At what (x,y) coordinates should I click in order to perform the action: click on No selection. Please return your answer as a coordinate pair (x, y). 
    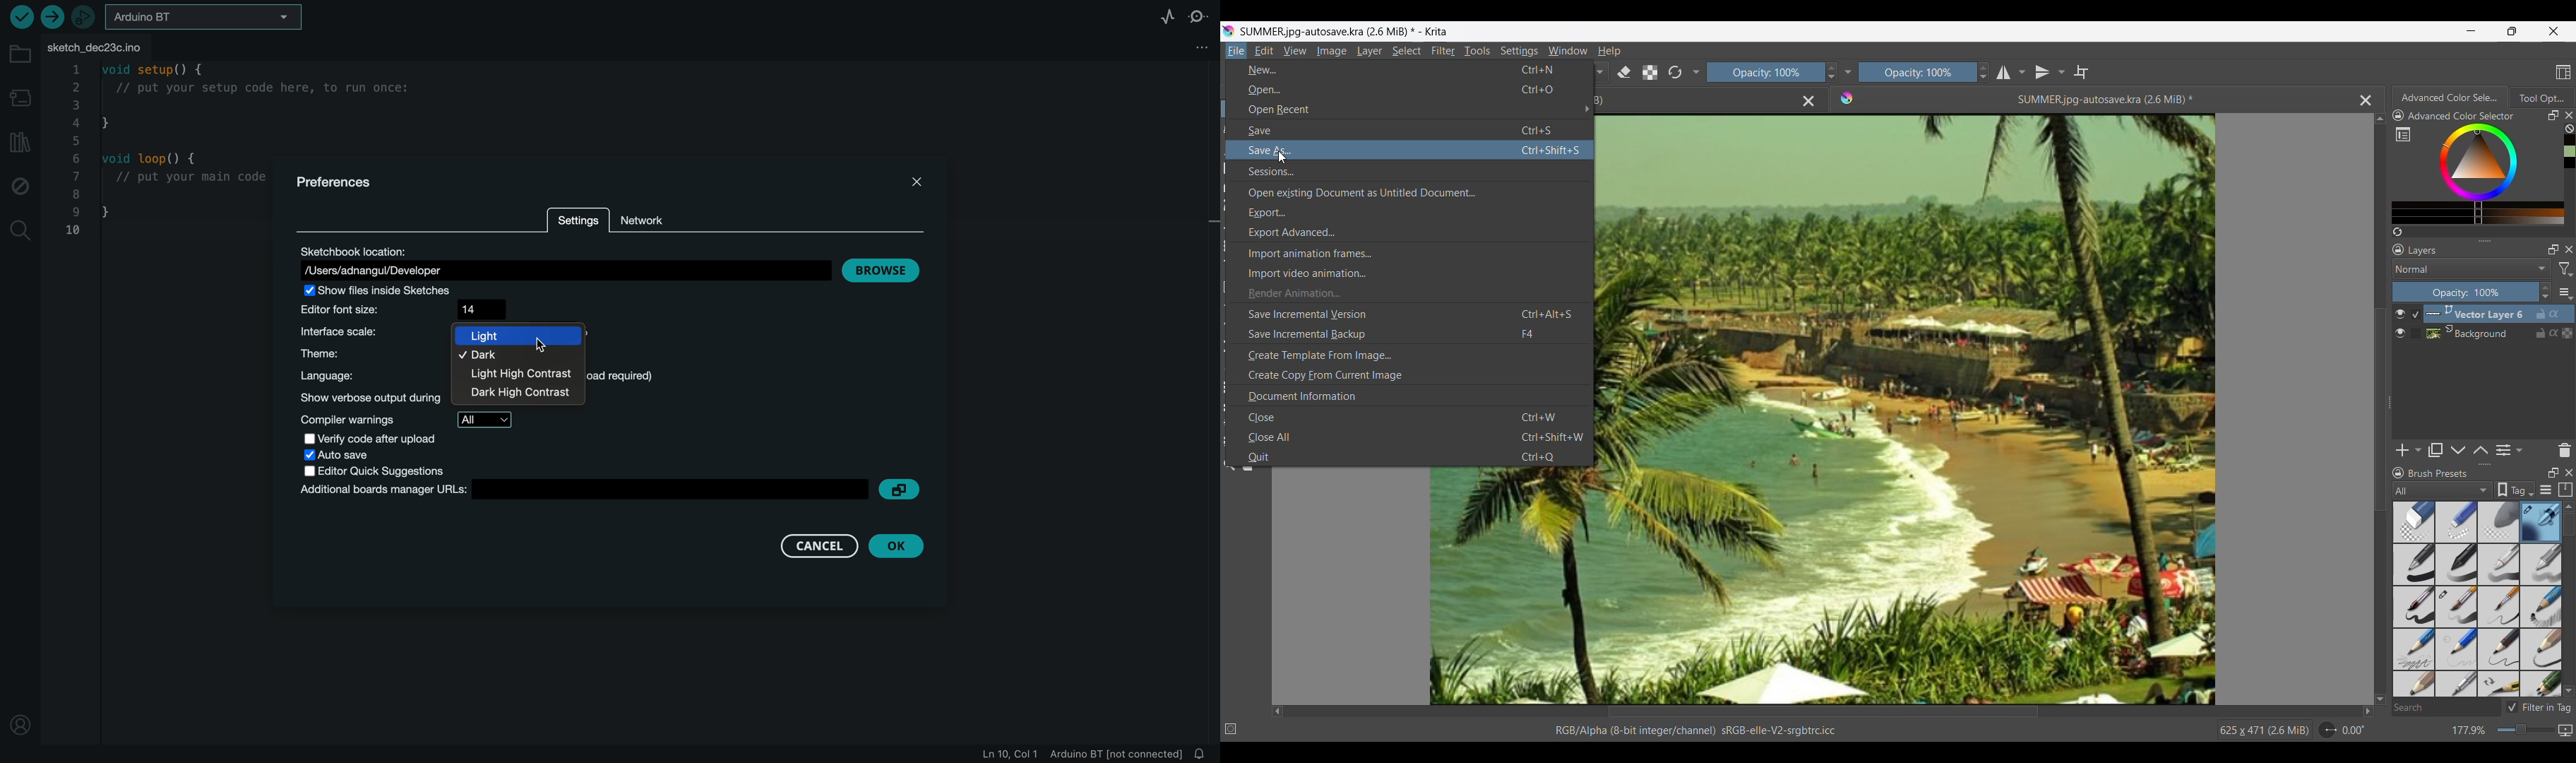
    Looking at the image, I should click on (1231, 729).